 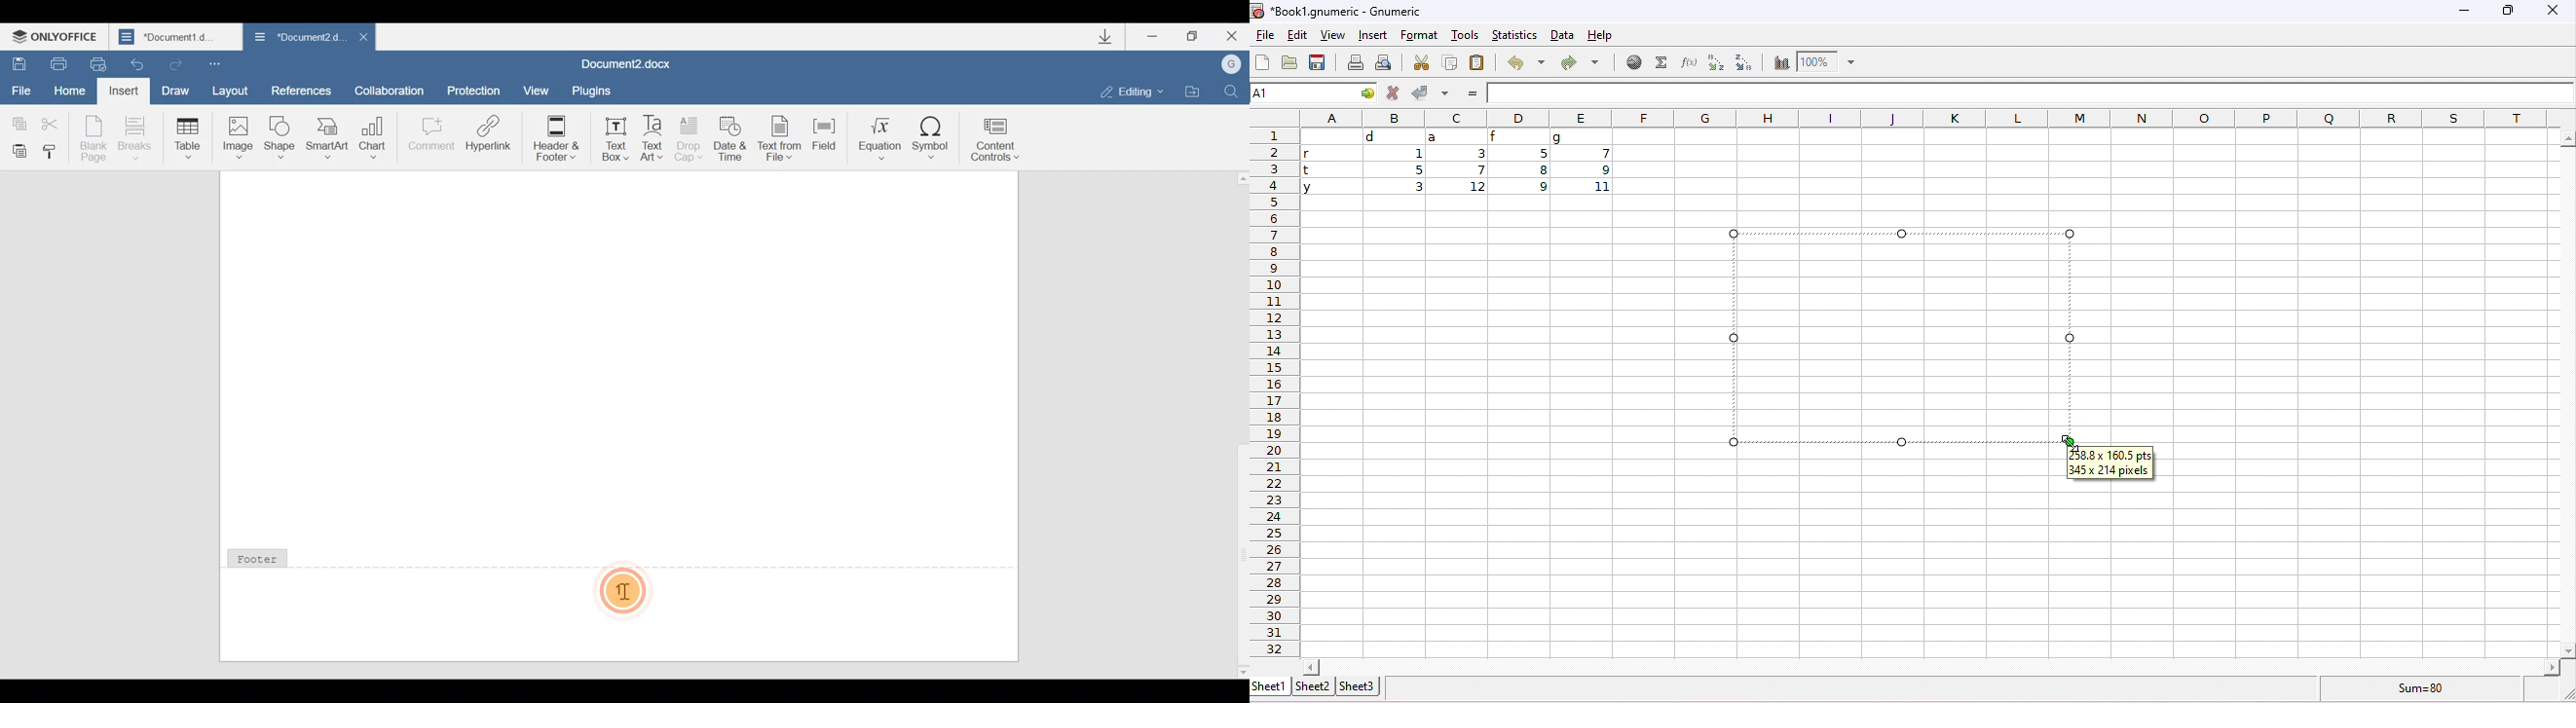 I want to click on References, so click(x=302, y=90).